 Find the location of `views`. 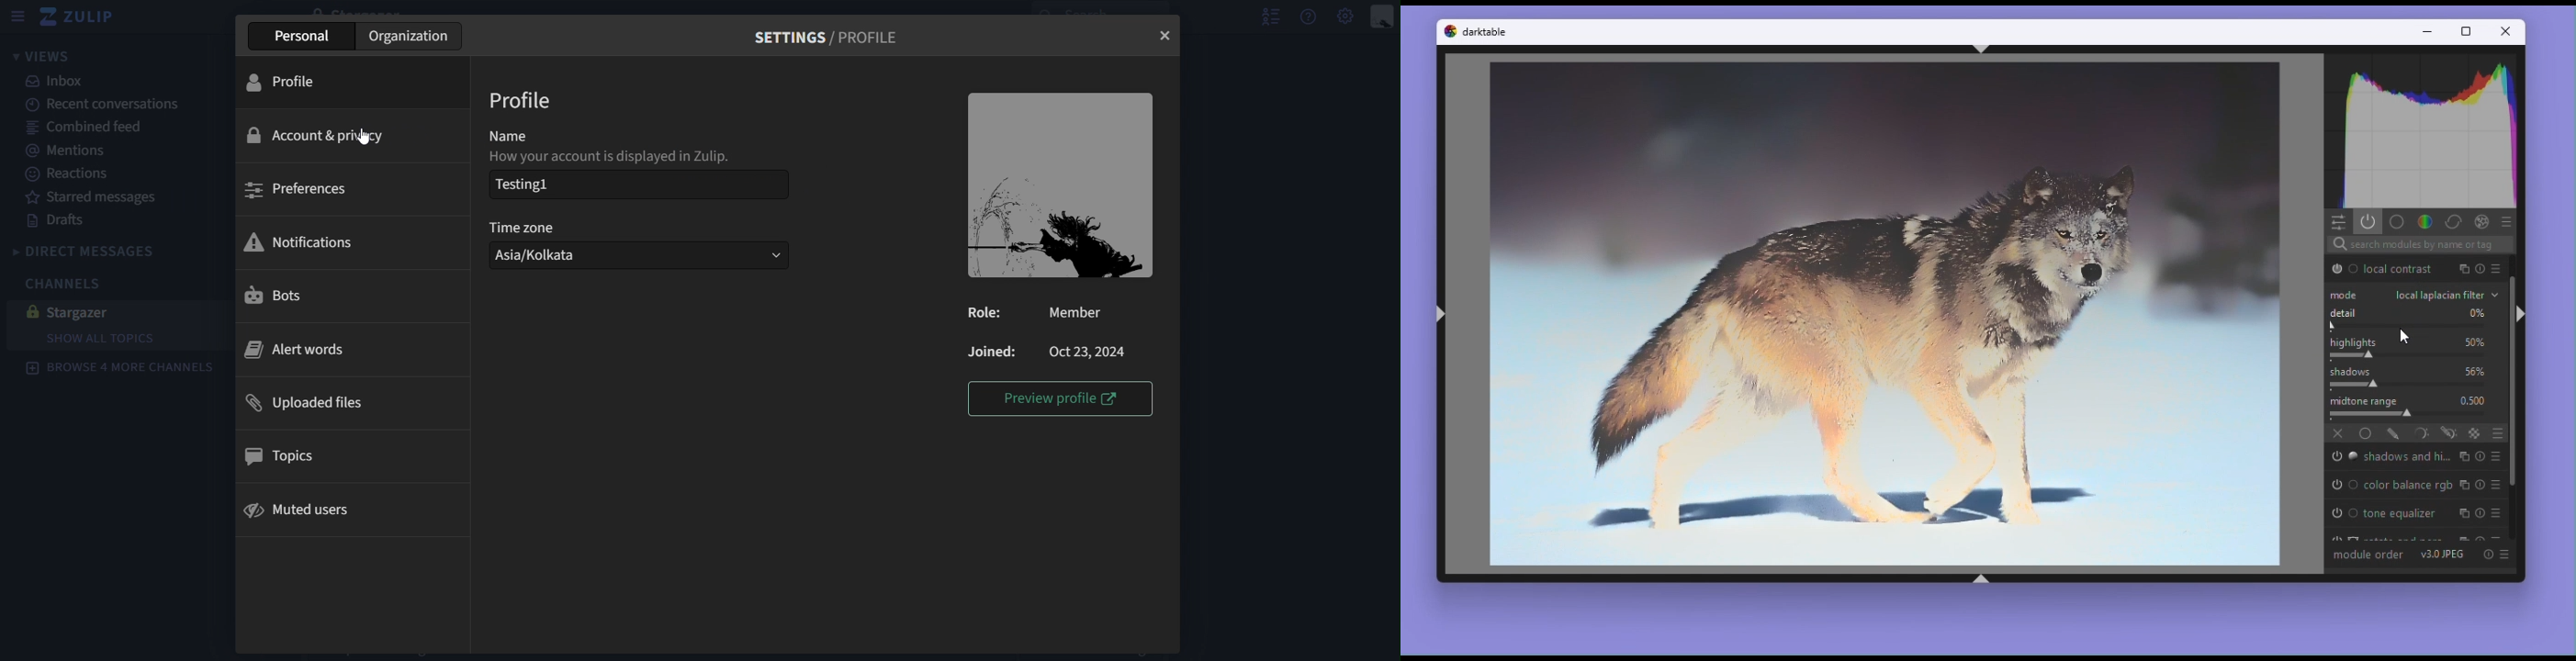

views is located at coordinates (41, 57).